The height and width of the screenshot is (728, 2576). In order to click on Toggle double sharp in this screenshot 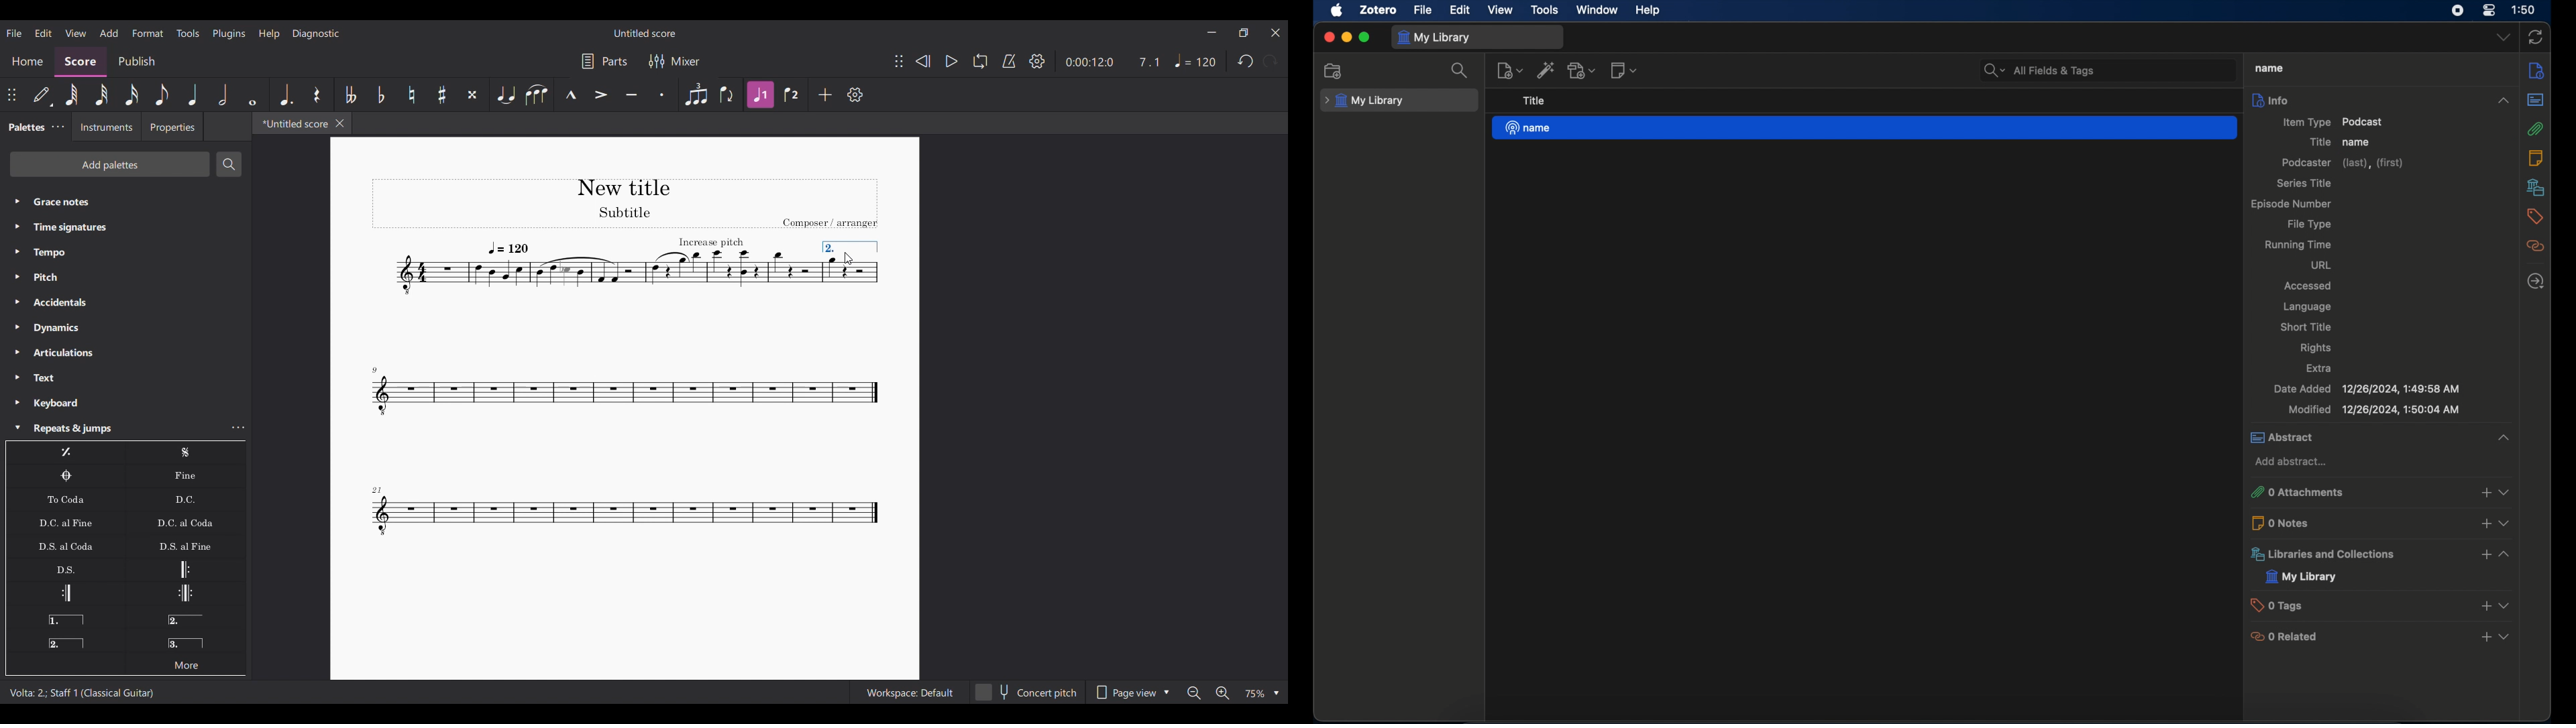, I will do `click(474, 95)`.